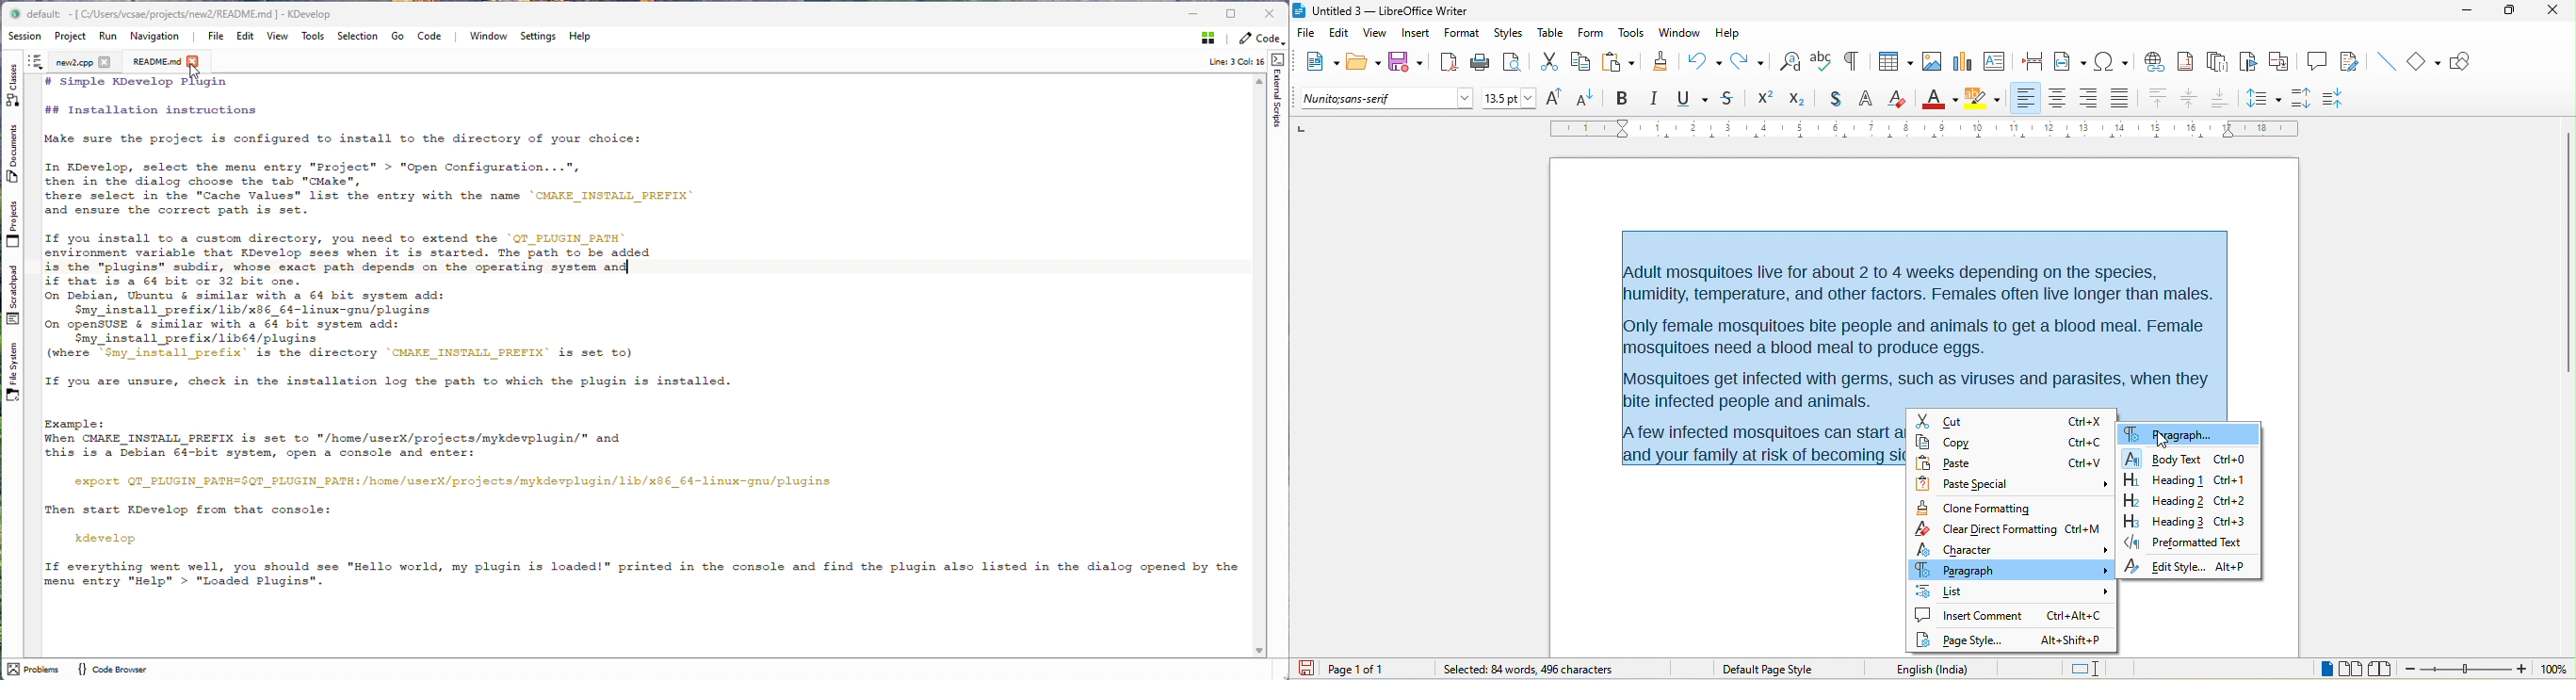 The width and height of the screenshot is (2576, 700). What do you see at coordinates (1994, 60) in the screenshot?
I see `text box` at bounding box center [1994, 60].